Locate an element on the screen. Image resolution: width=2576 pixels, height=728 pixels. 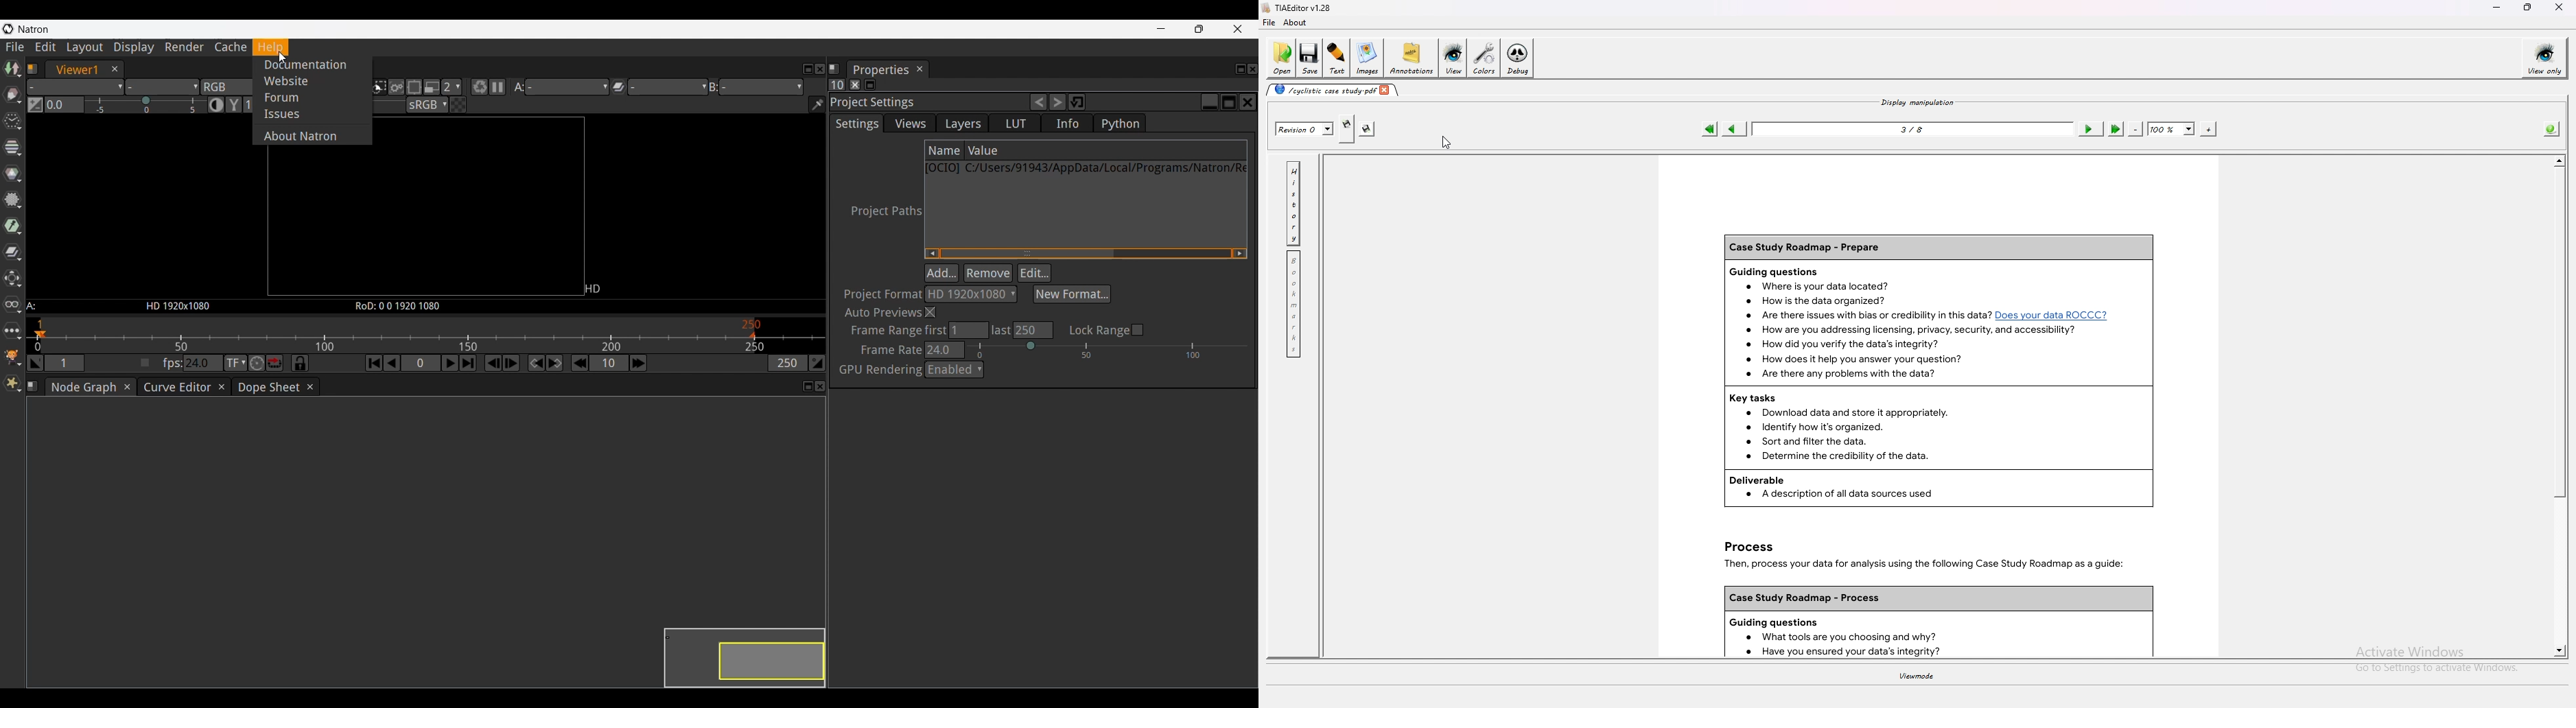
Are there issues with bias or credibility in this data? is located at coordinates (1865, 315).